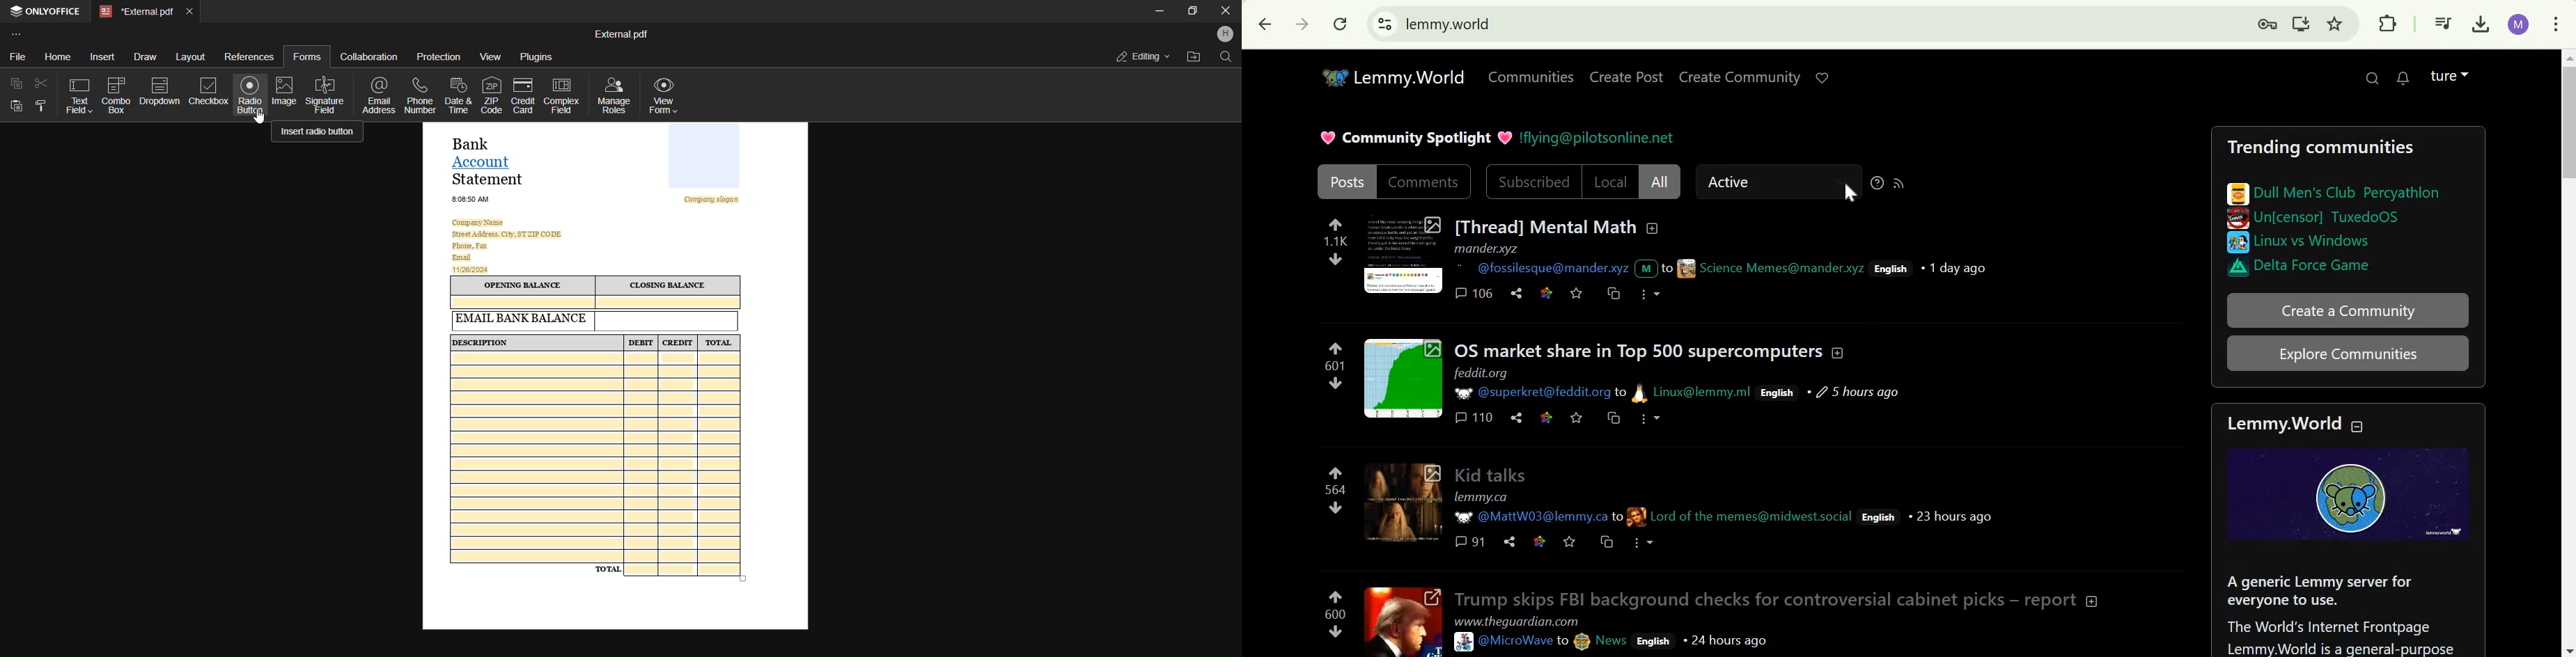  Describe the element at coordinates (1519, 621) in the screenshot. I see `www.theguardian.com` at that location.